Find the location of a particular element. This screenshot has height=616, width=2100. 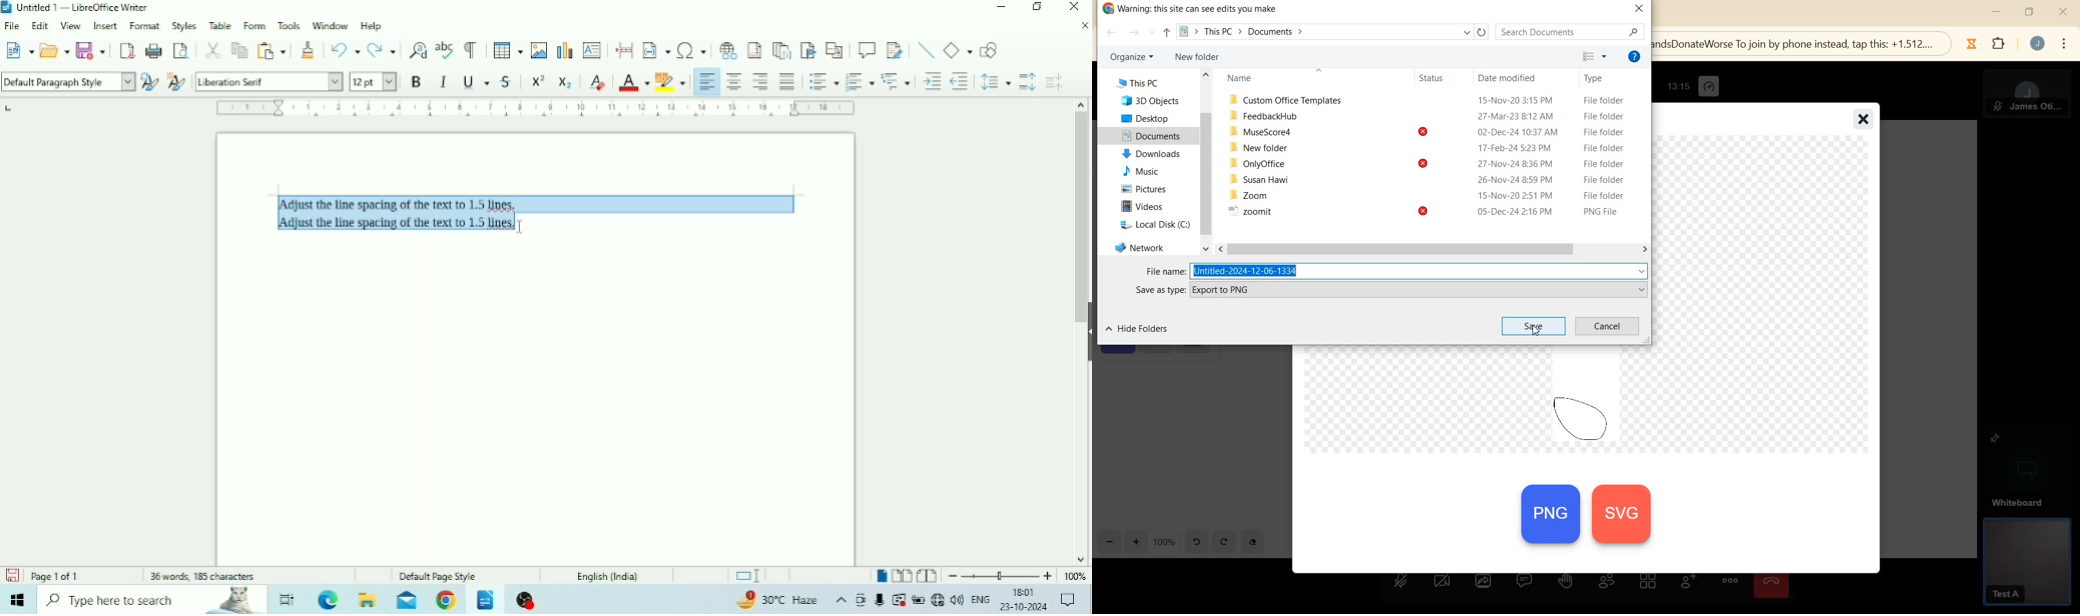

Subscript is located at coordinates (566, 82).